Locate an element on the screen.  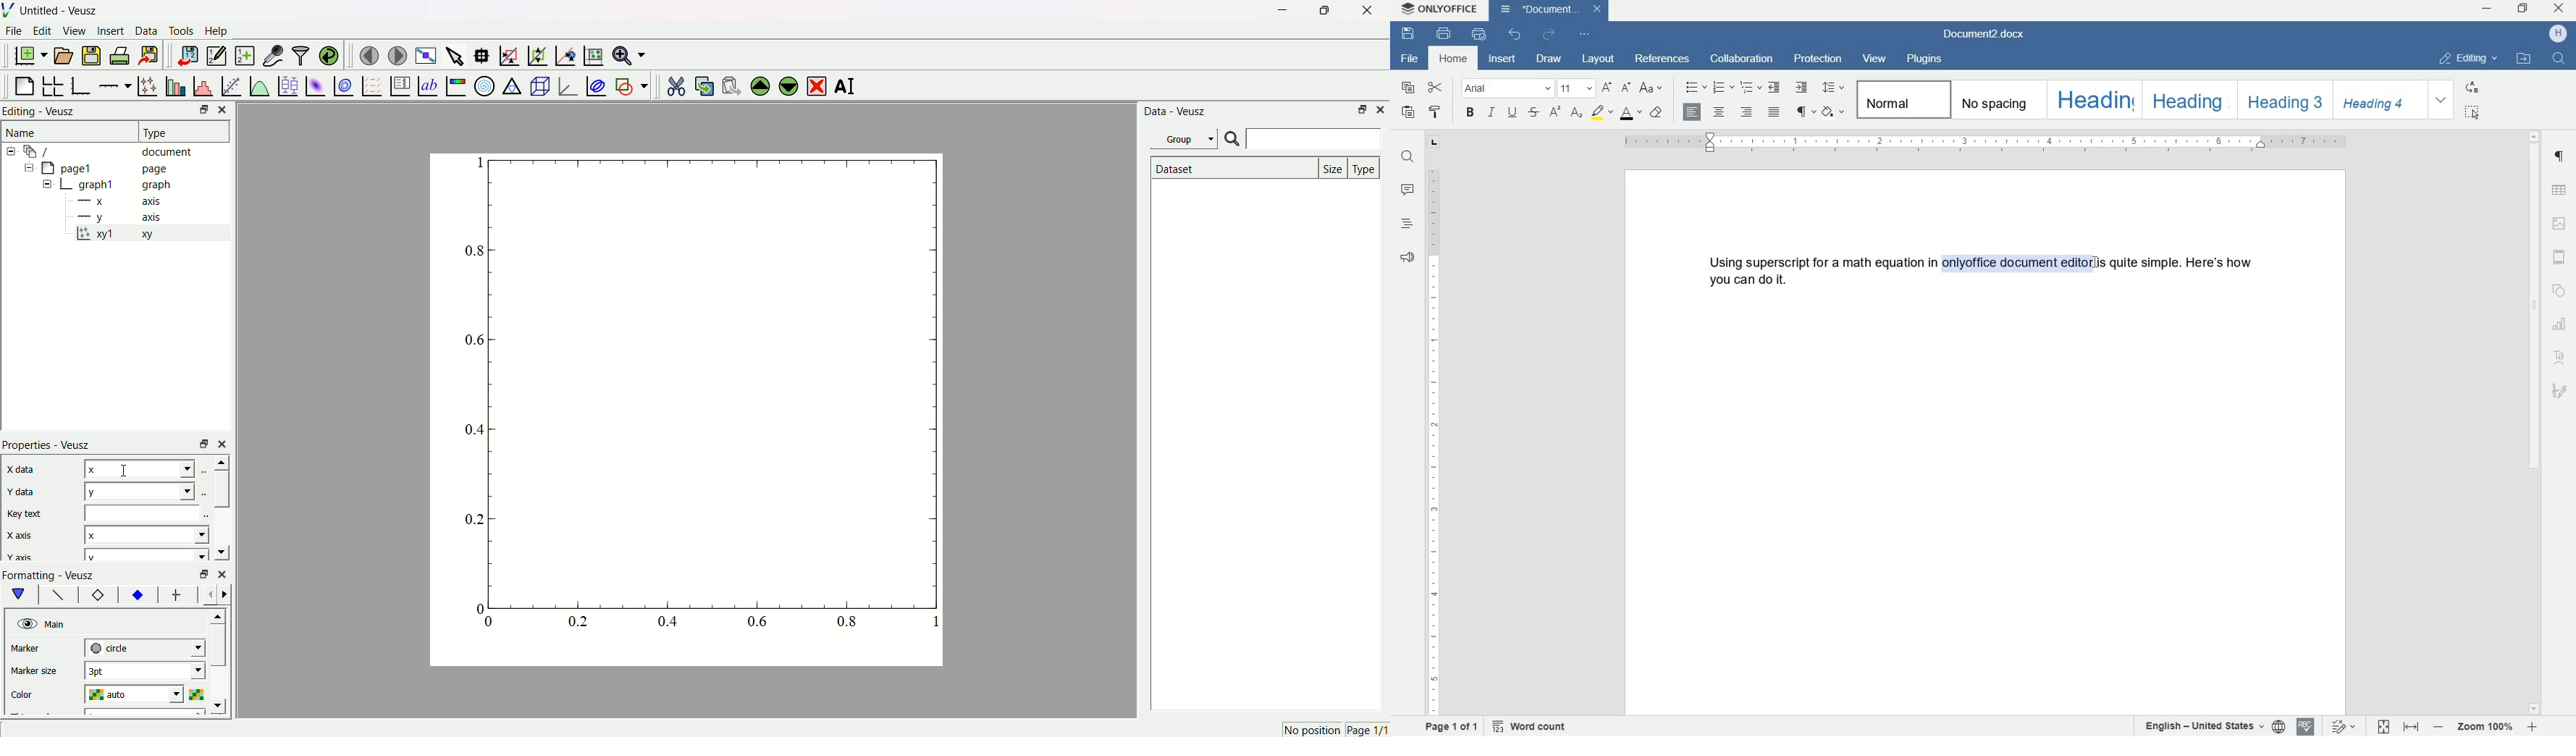
save is located at coordinates (1410, 34).